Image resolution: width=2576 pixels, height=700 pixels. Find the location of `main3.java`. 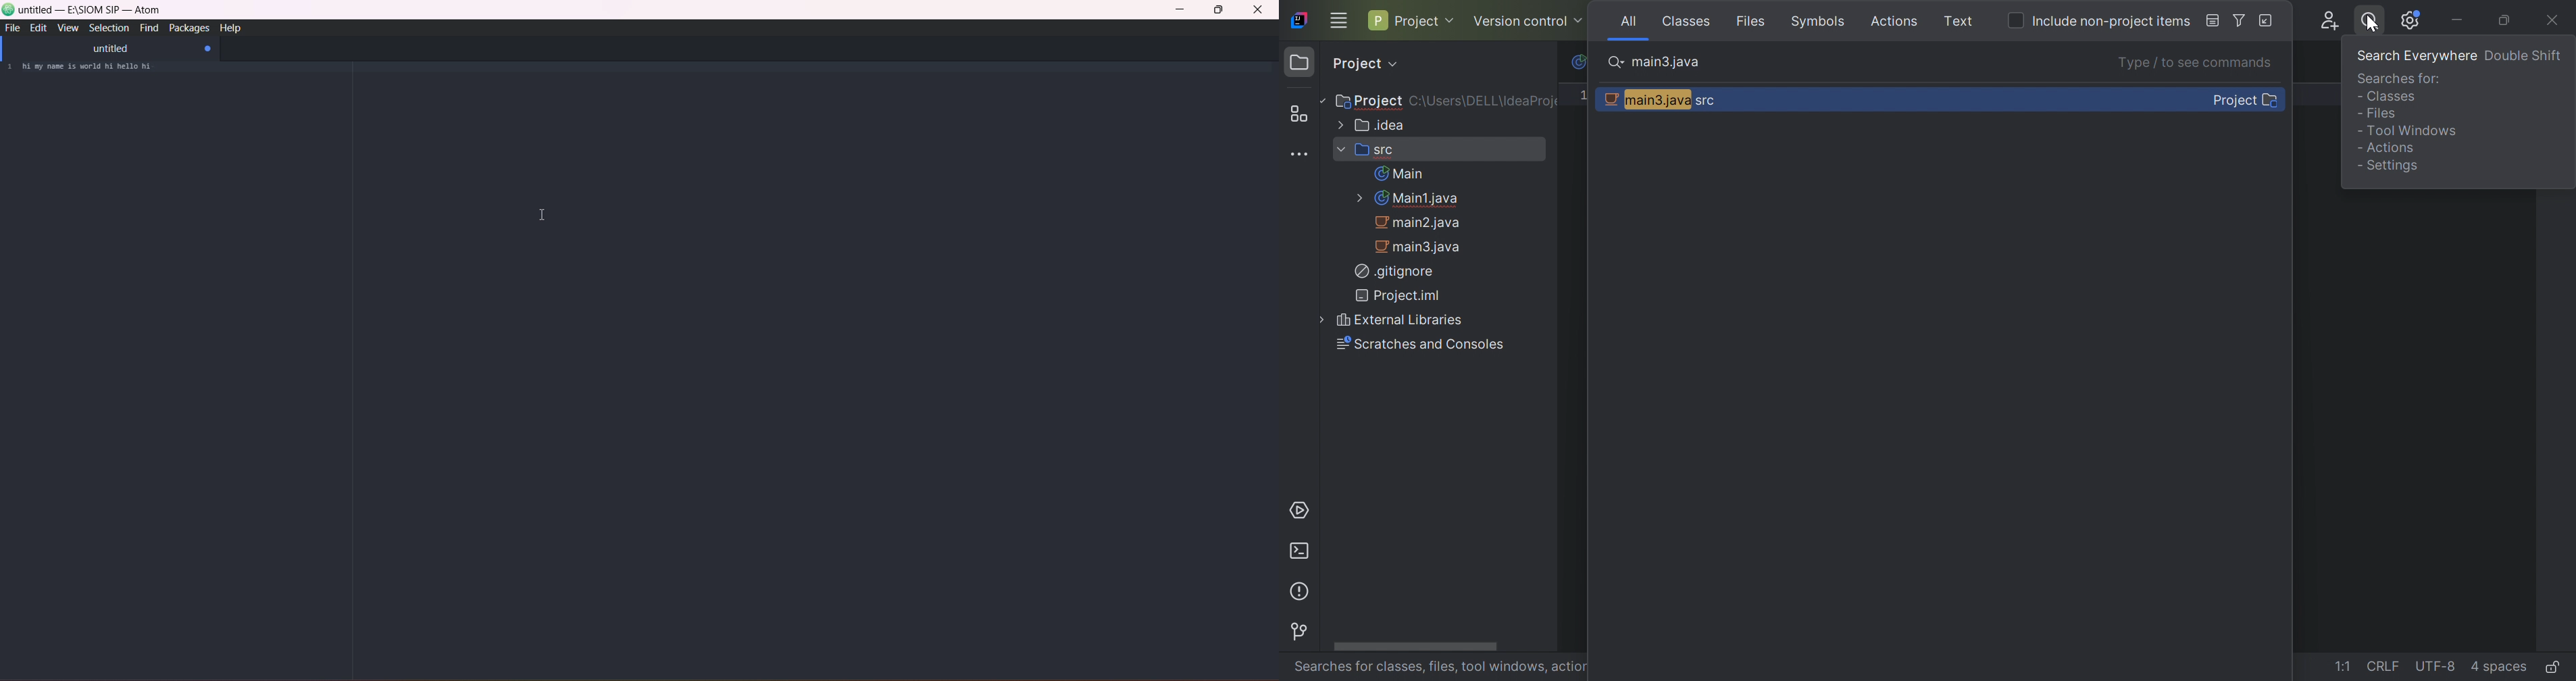

main3.java is located at coordinates (1420, 246).